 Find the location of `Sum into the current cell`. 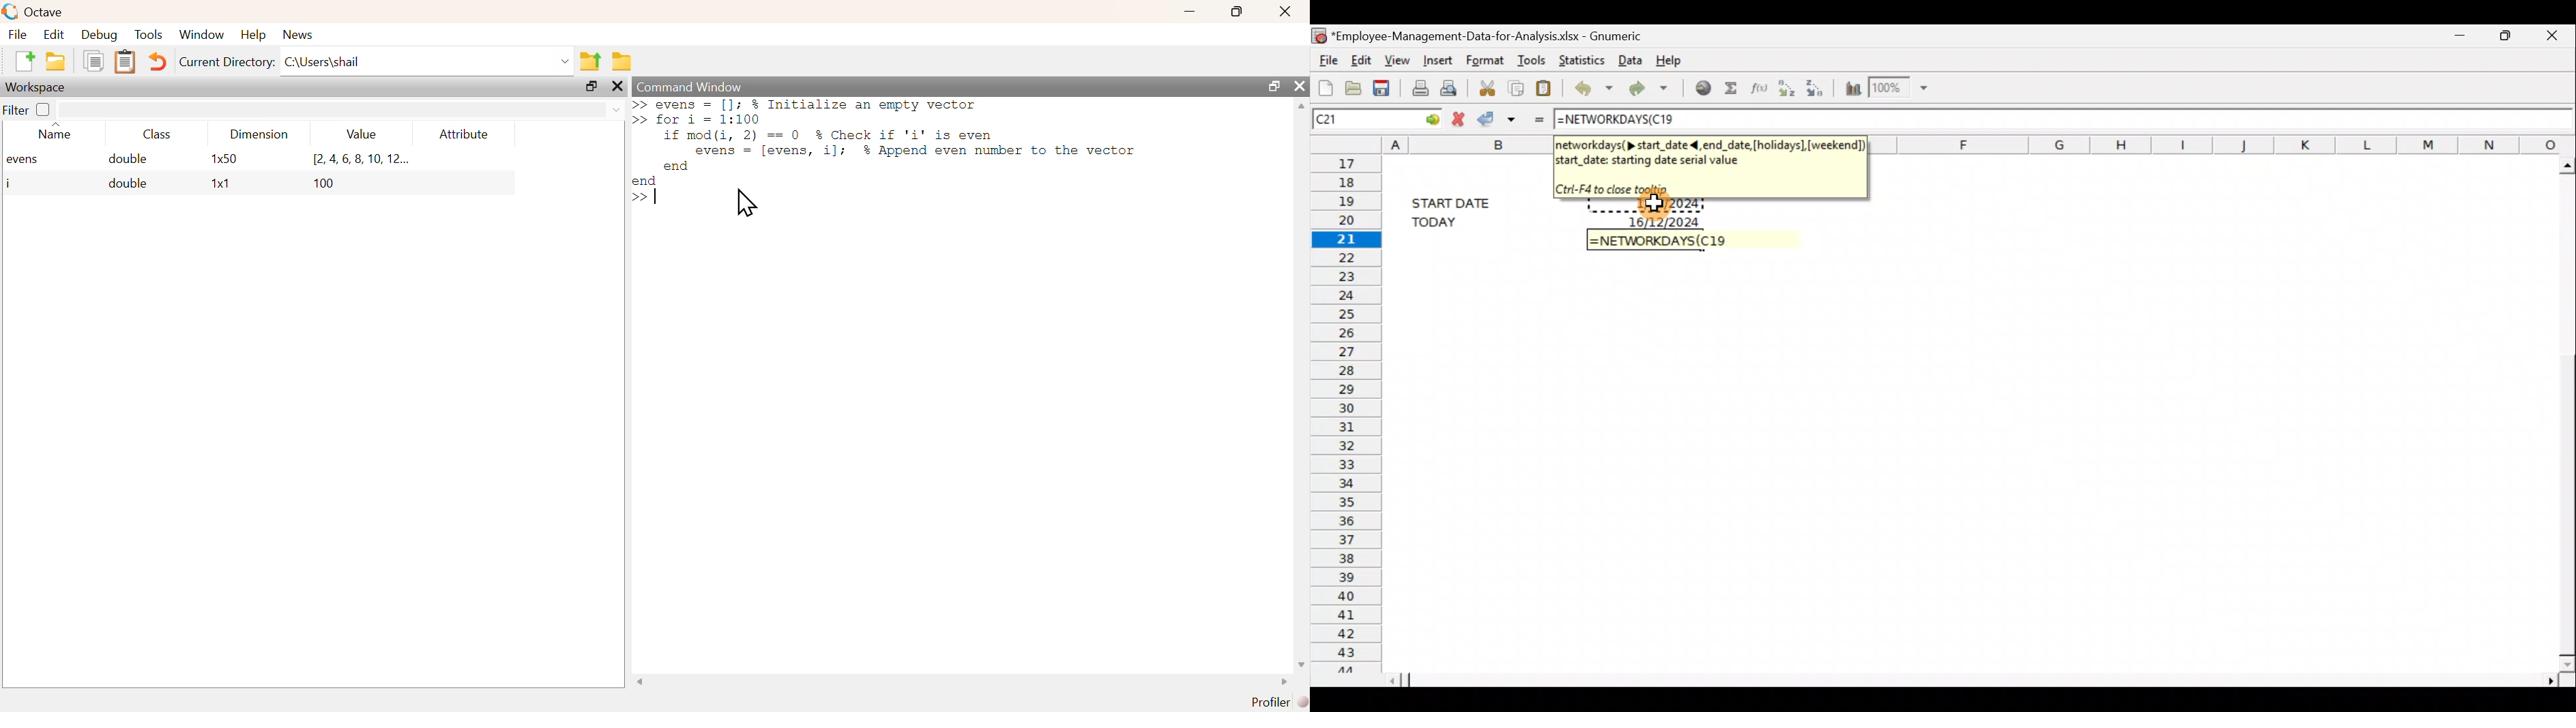

Sum into the current cell is located at coordinates (1731, 88).